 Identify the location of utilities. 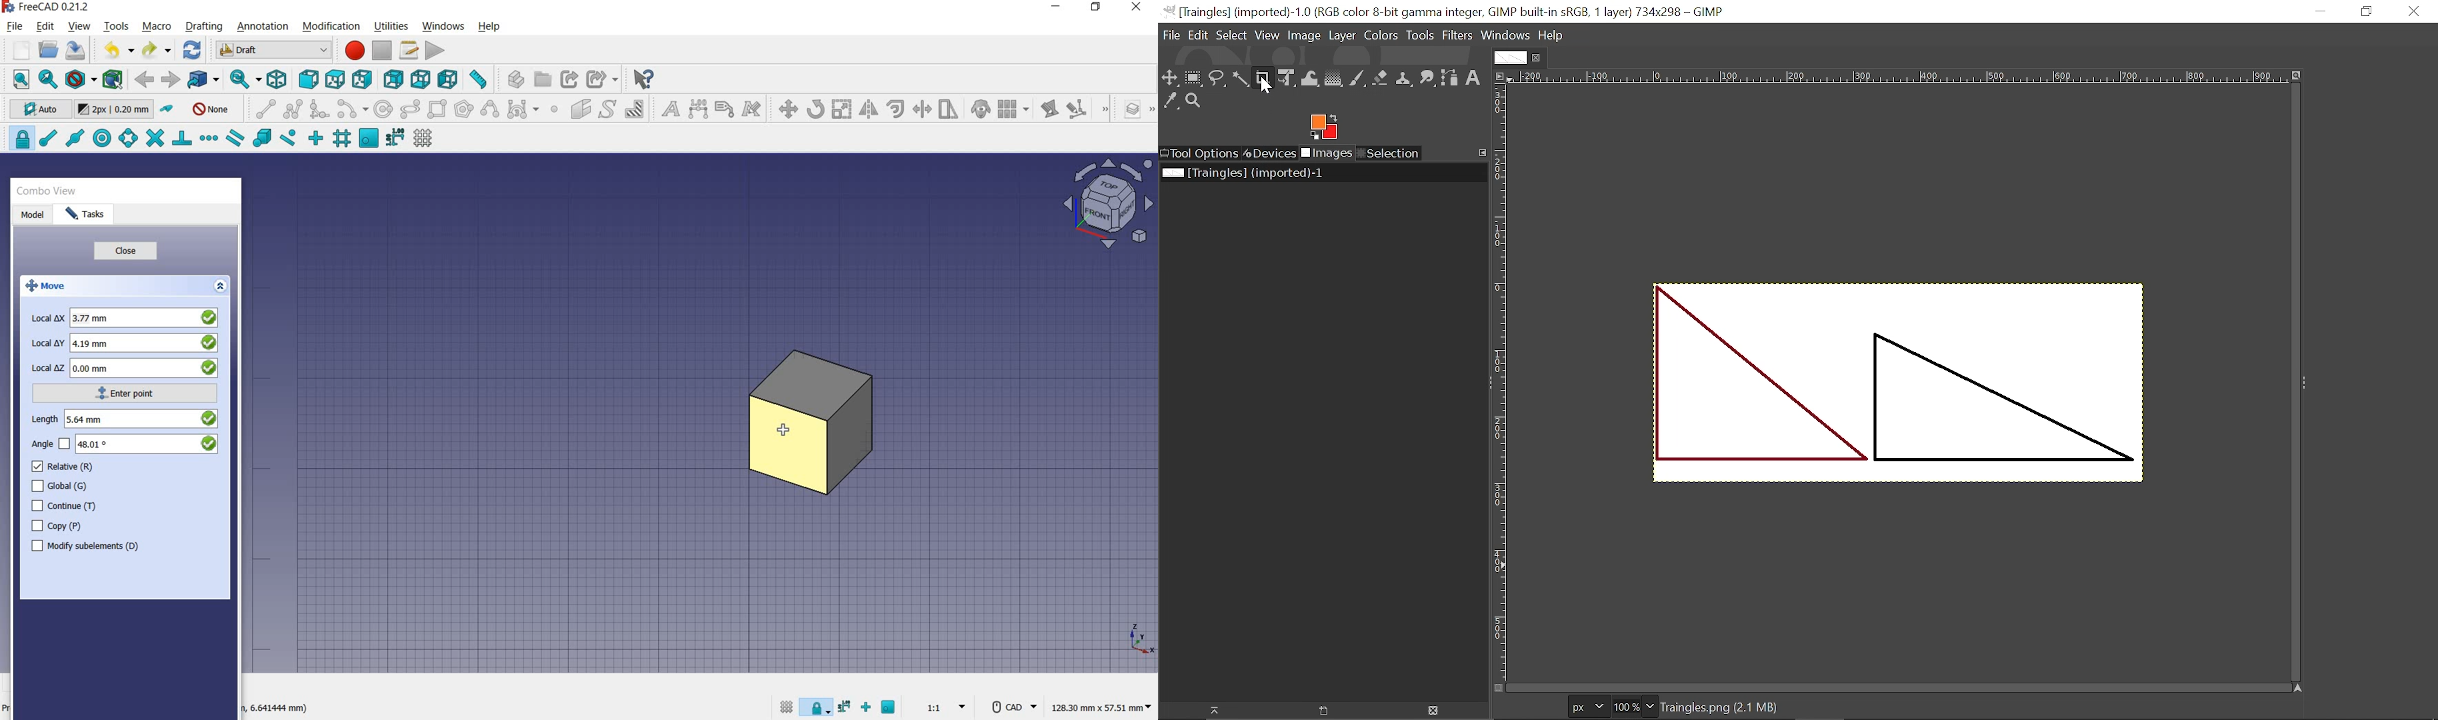
(393, 26).